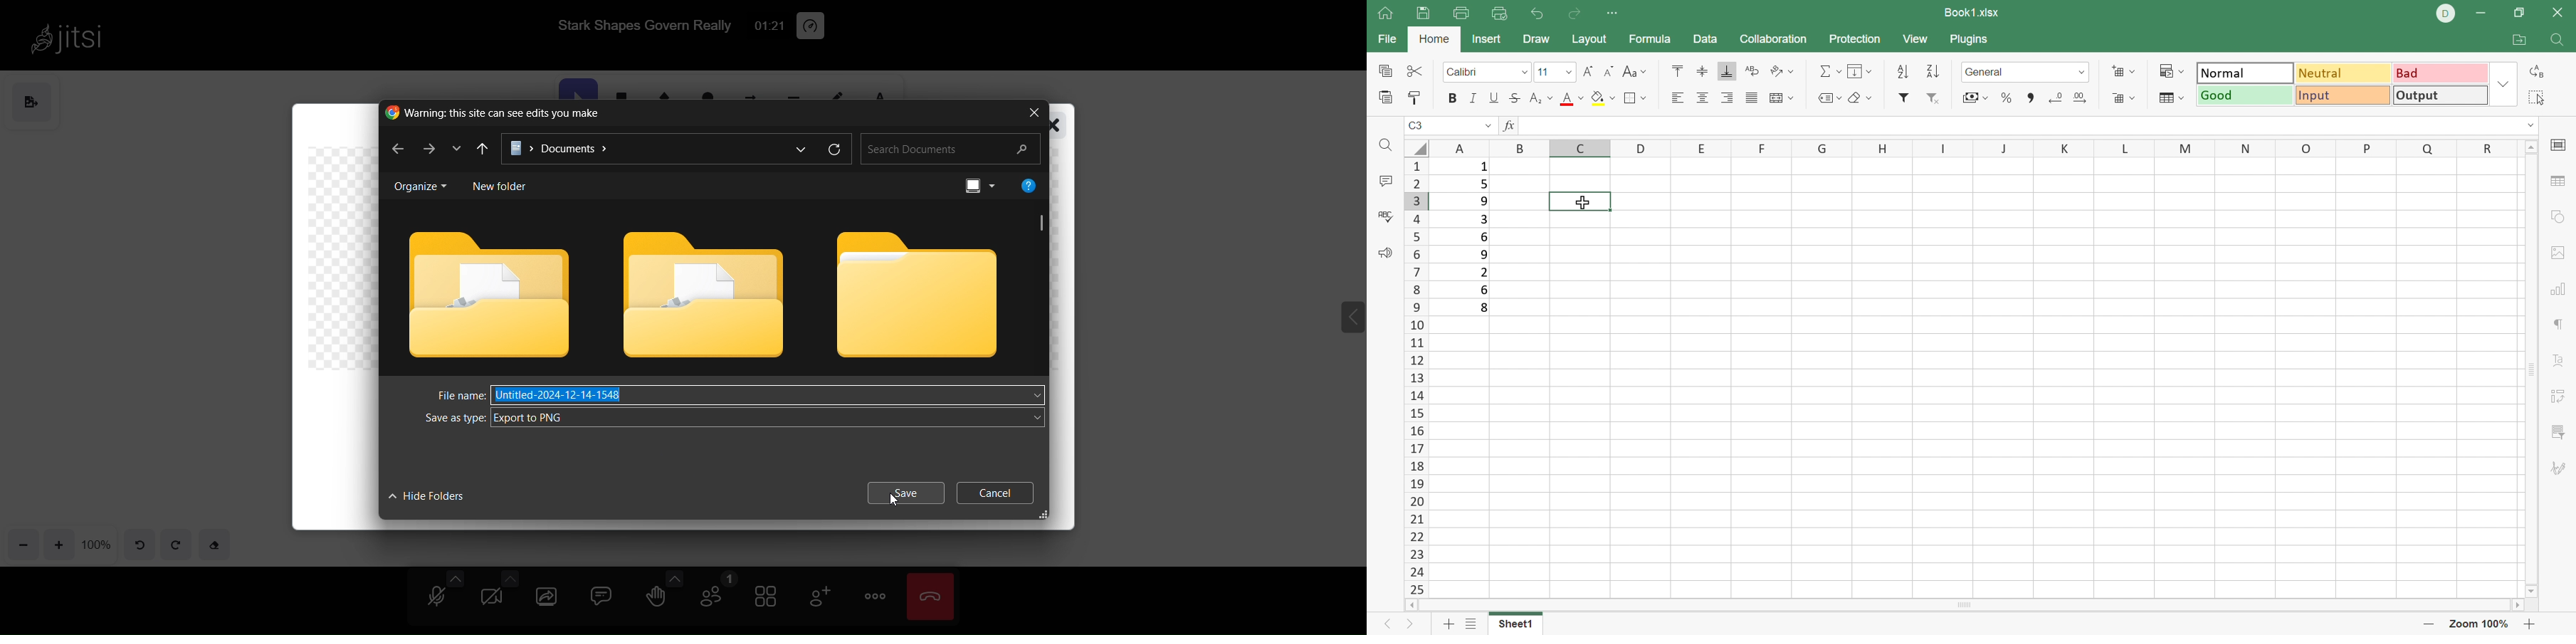 The height and width of the screenshot is (644, 2576). I want to click on Spell checking, so click(1389, 215).